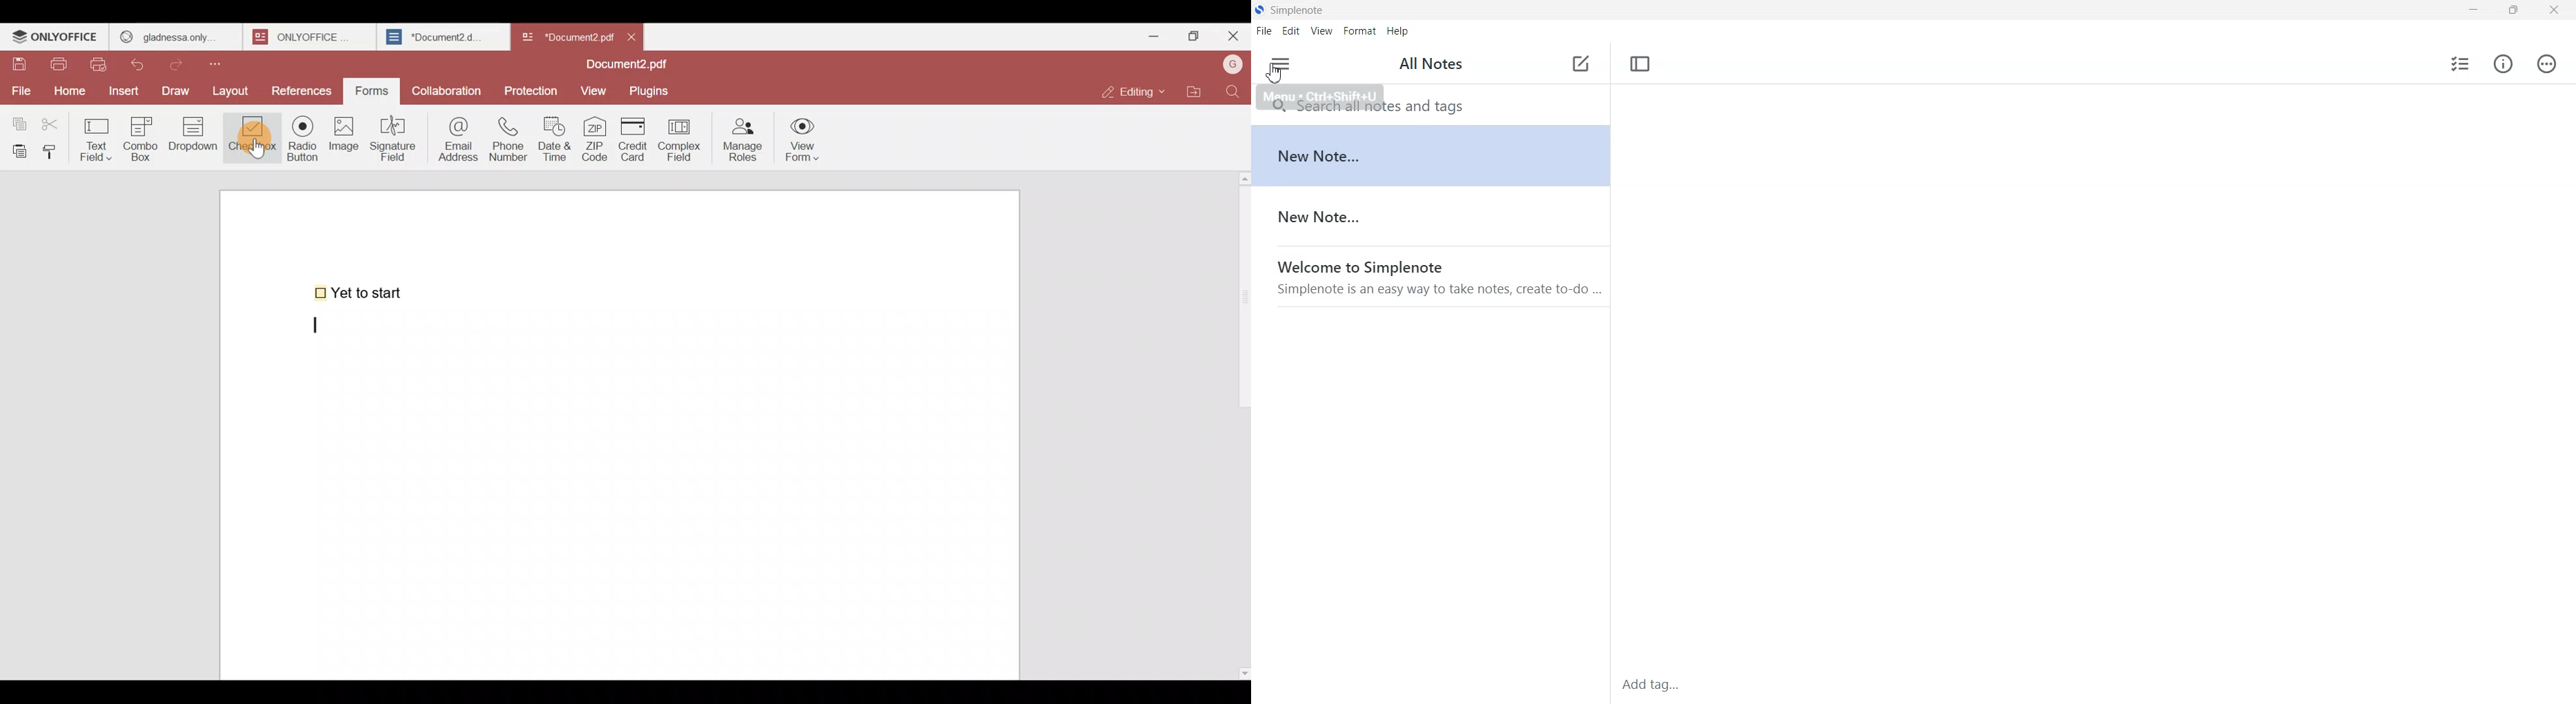  Describe the element at coordinates (298, 141) in the screenshot. I see `Radio` at that location.